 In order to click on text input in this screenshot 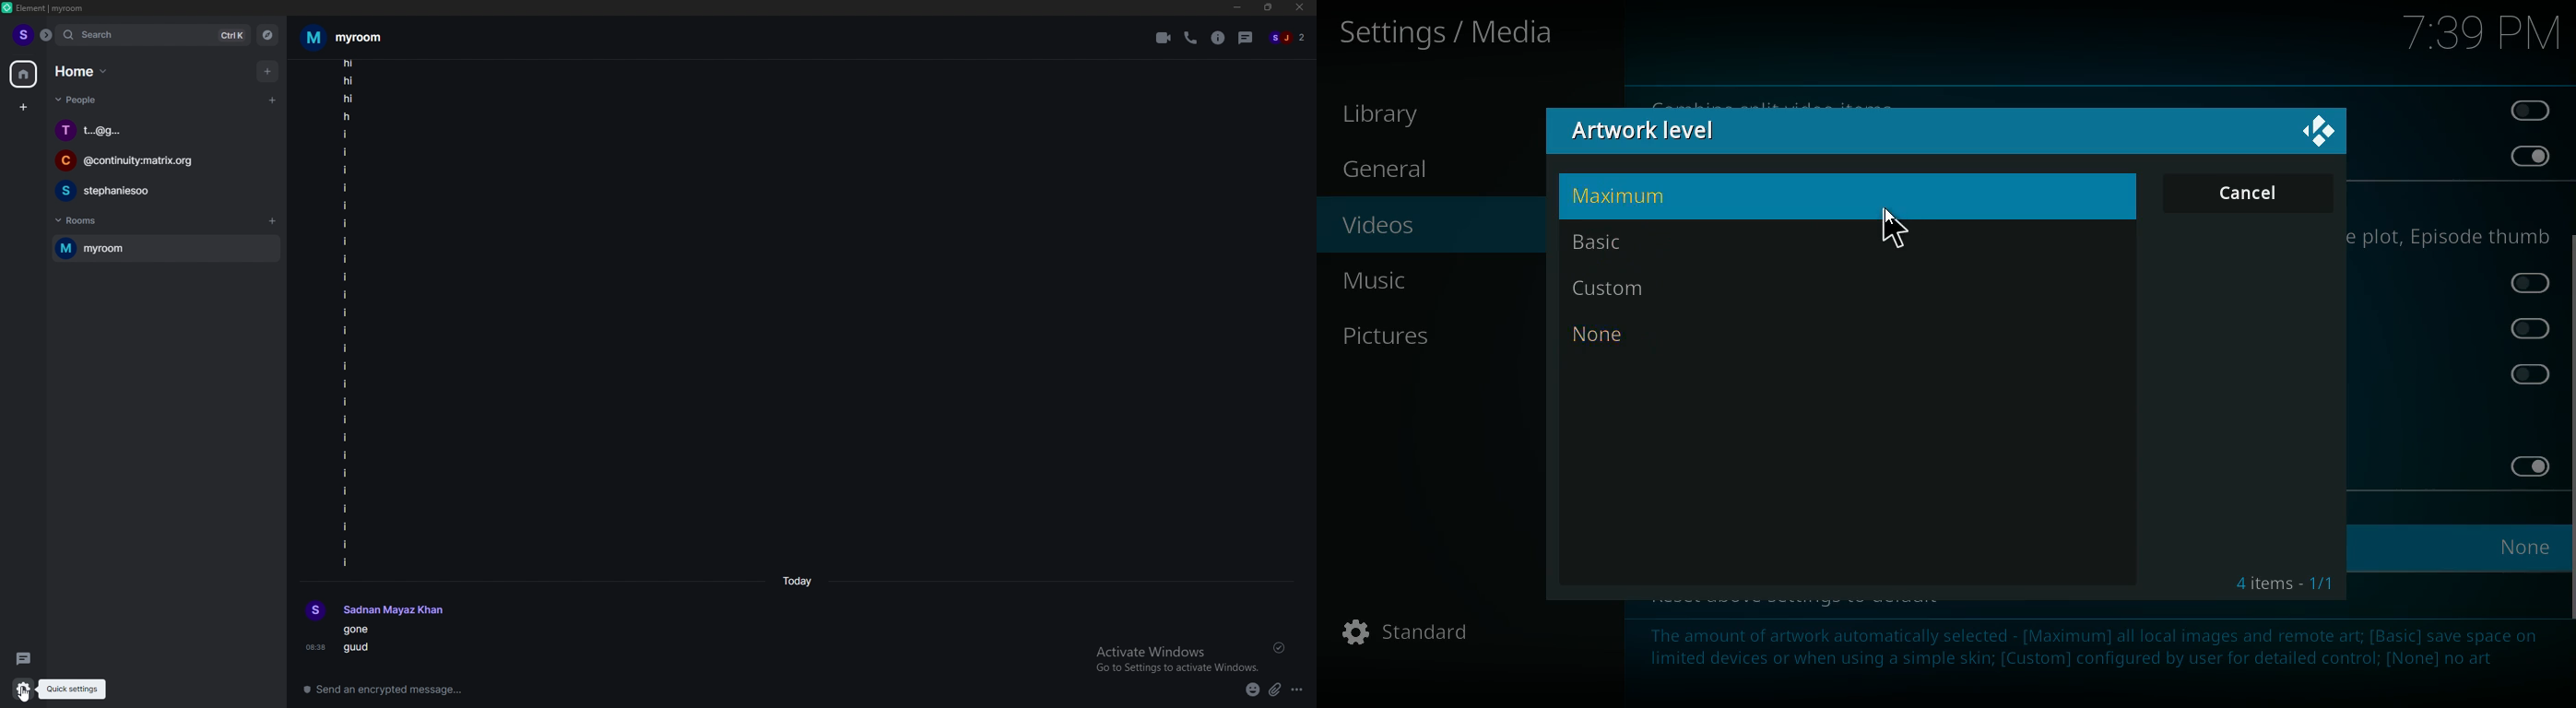, I will do `click(683, 687)`.